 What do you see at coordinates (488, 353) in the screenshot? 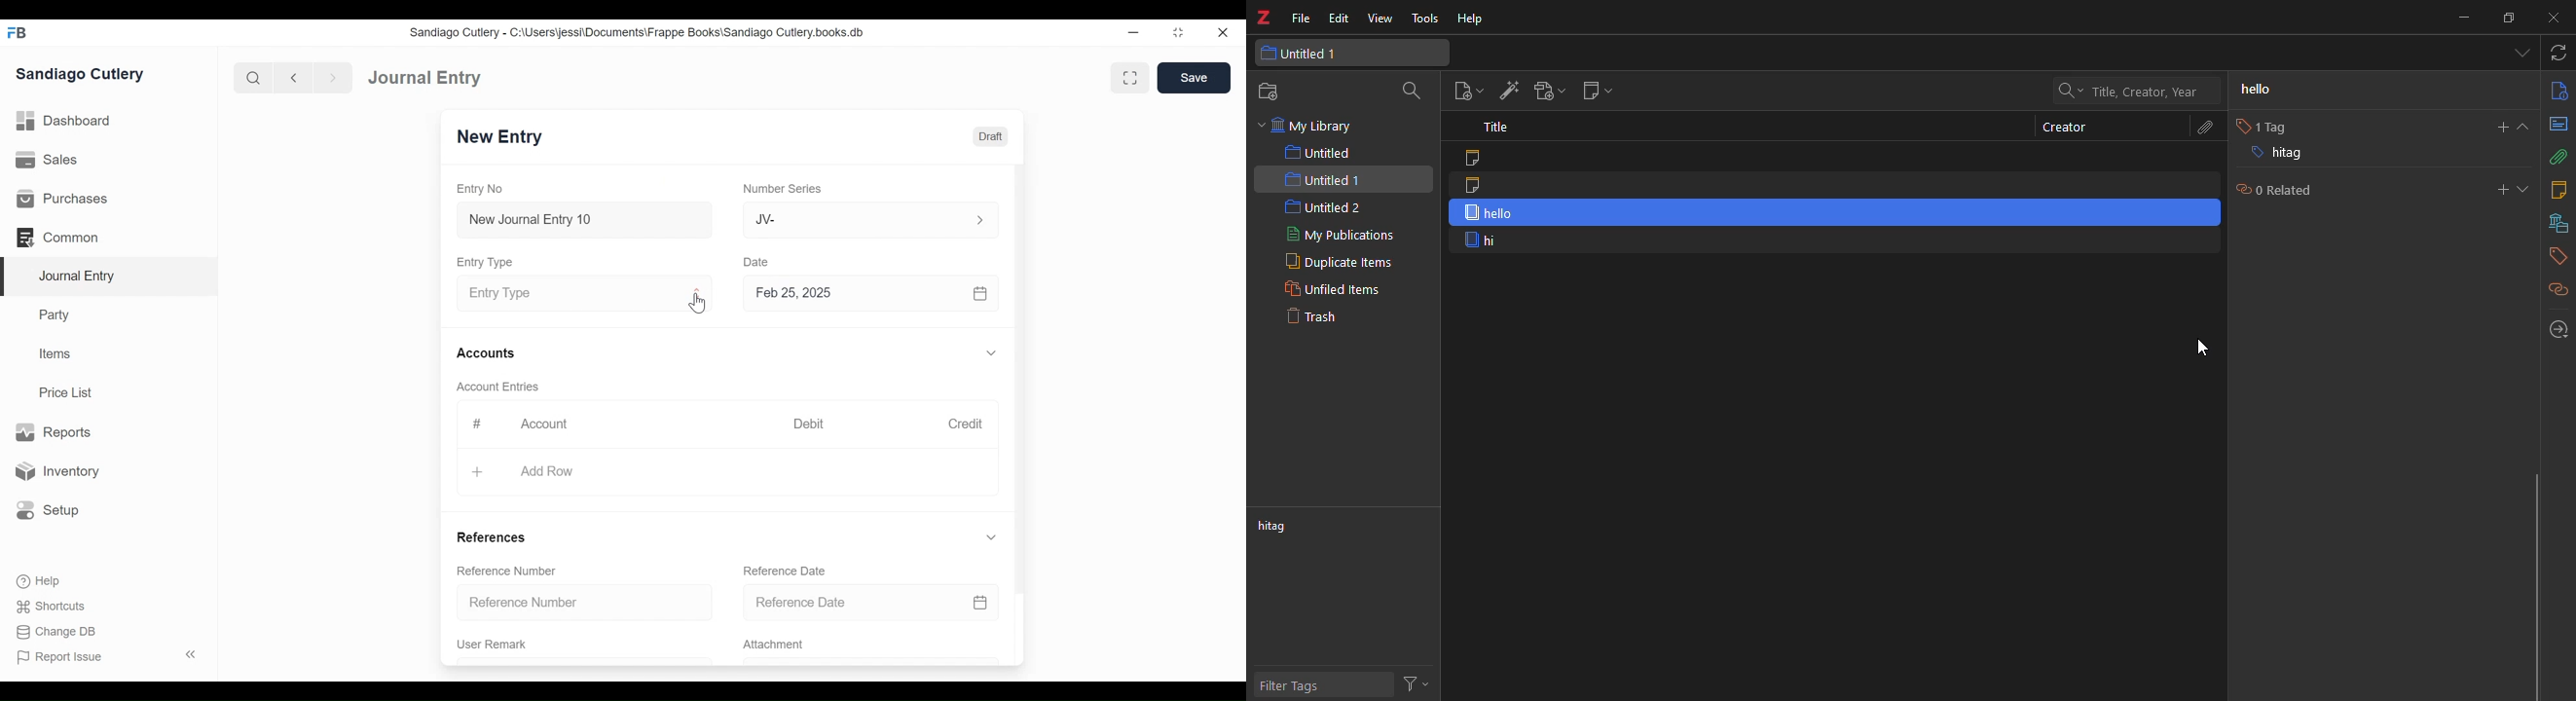
I see `Accounts` at bounding box center [488, 353].